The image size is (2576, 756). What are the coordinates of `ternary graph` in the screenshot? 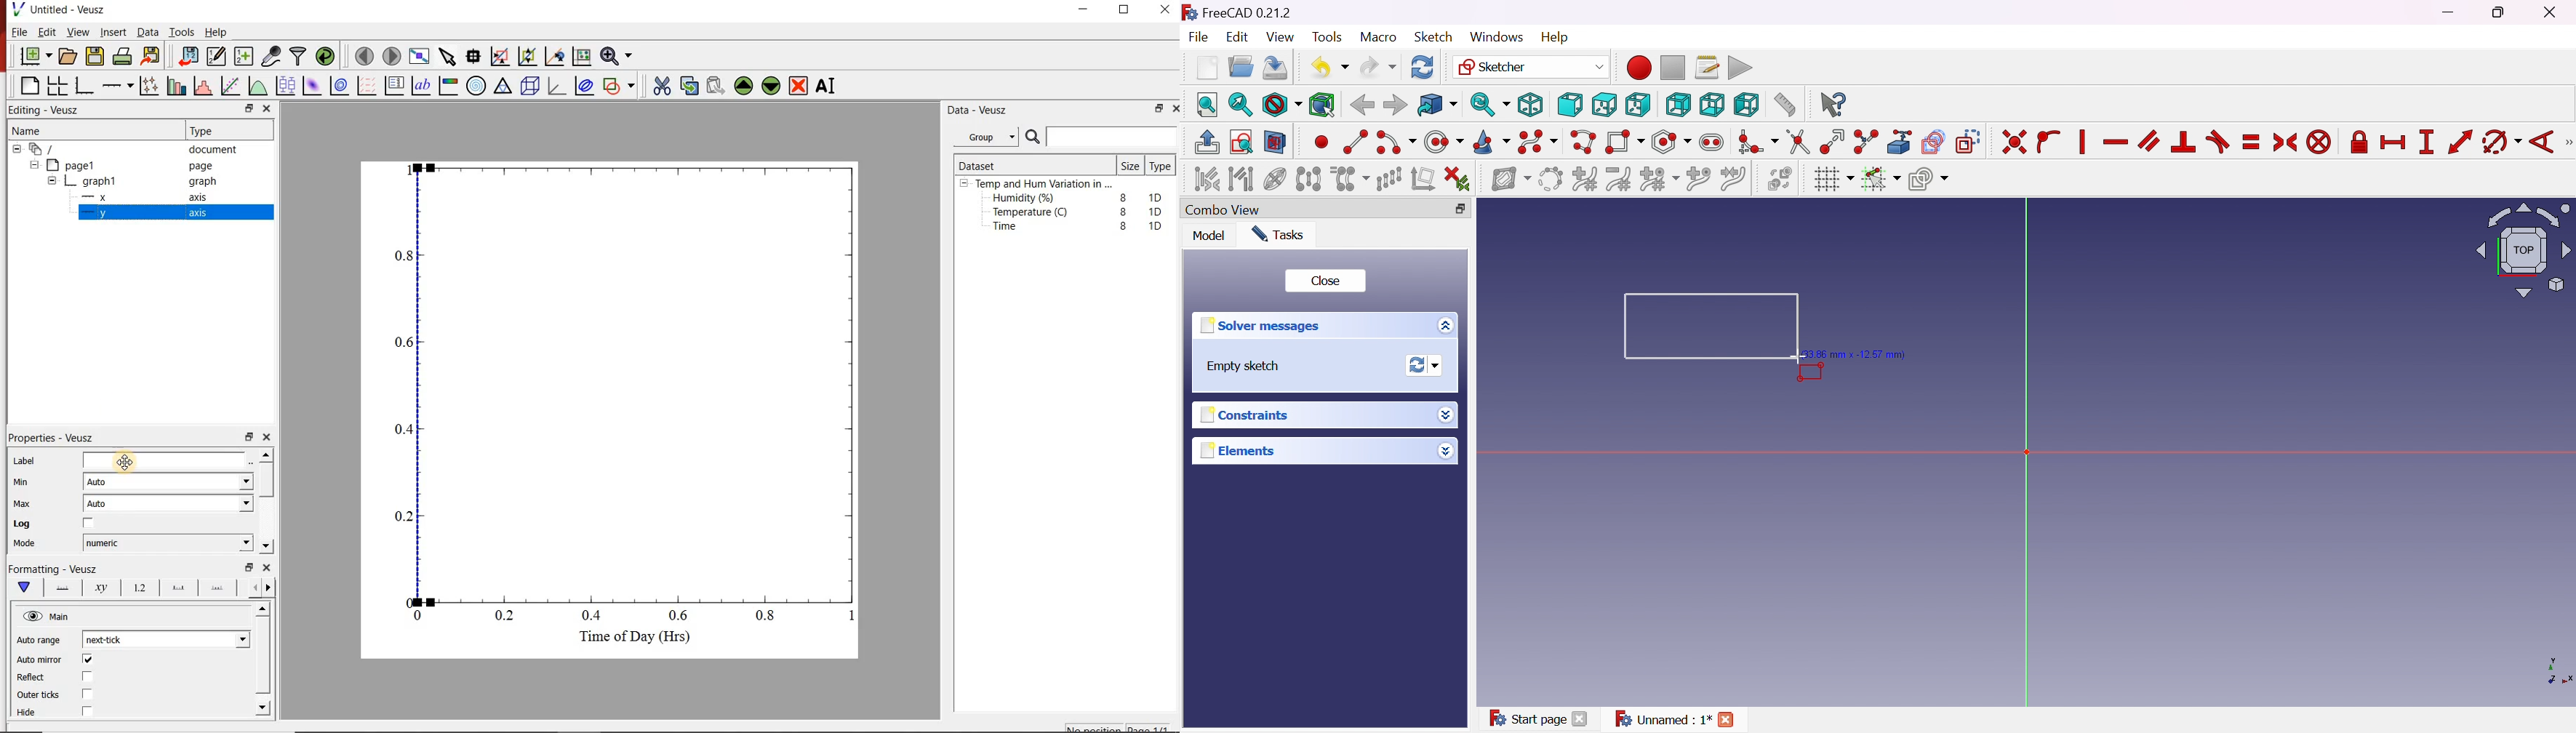 It's located at (504, 88).